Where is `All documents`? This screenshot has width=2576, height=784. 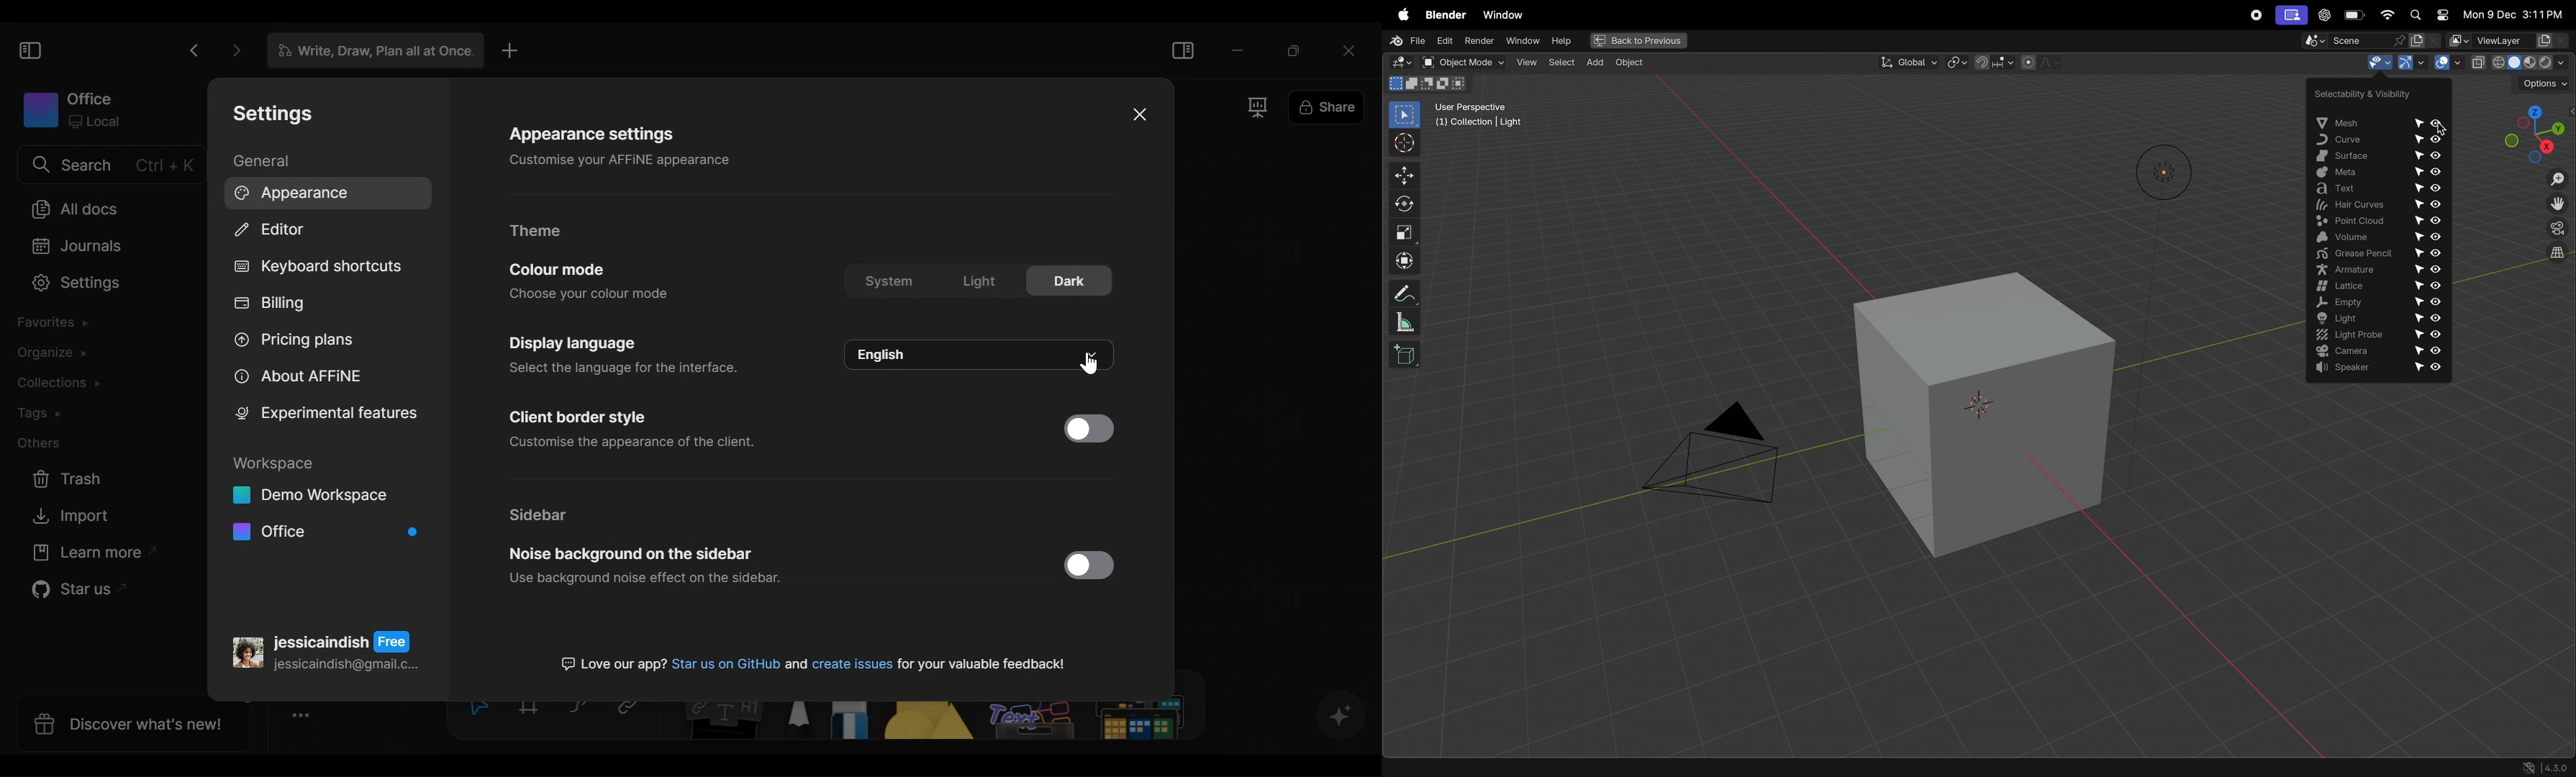
All documents is located at coordinates (74, 209).